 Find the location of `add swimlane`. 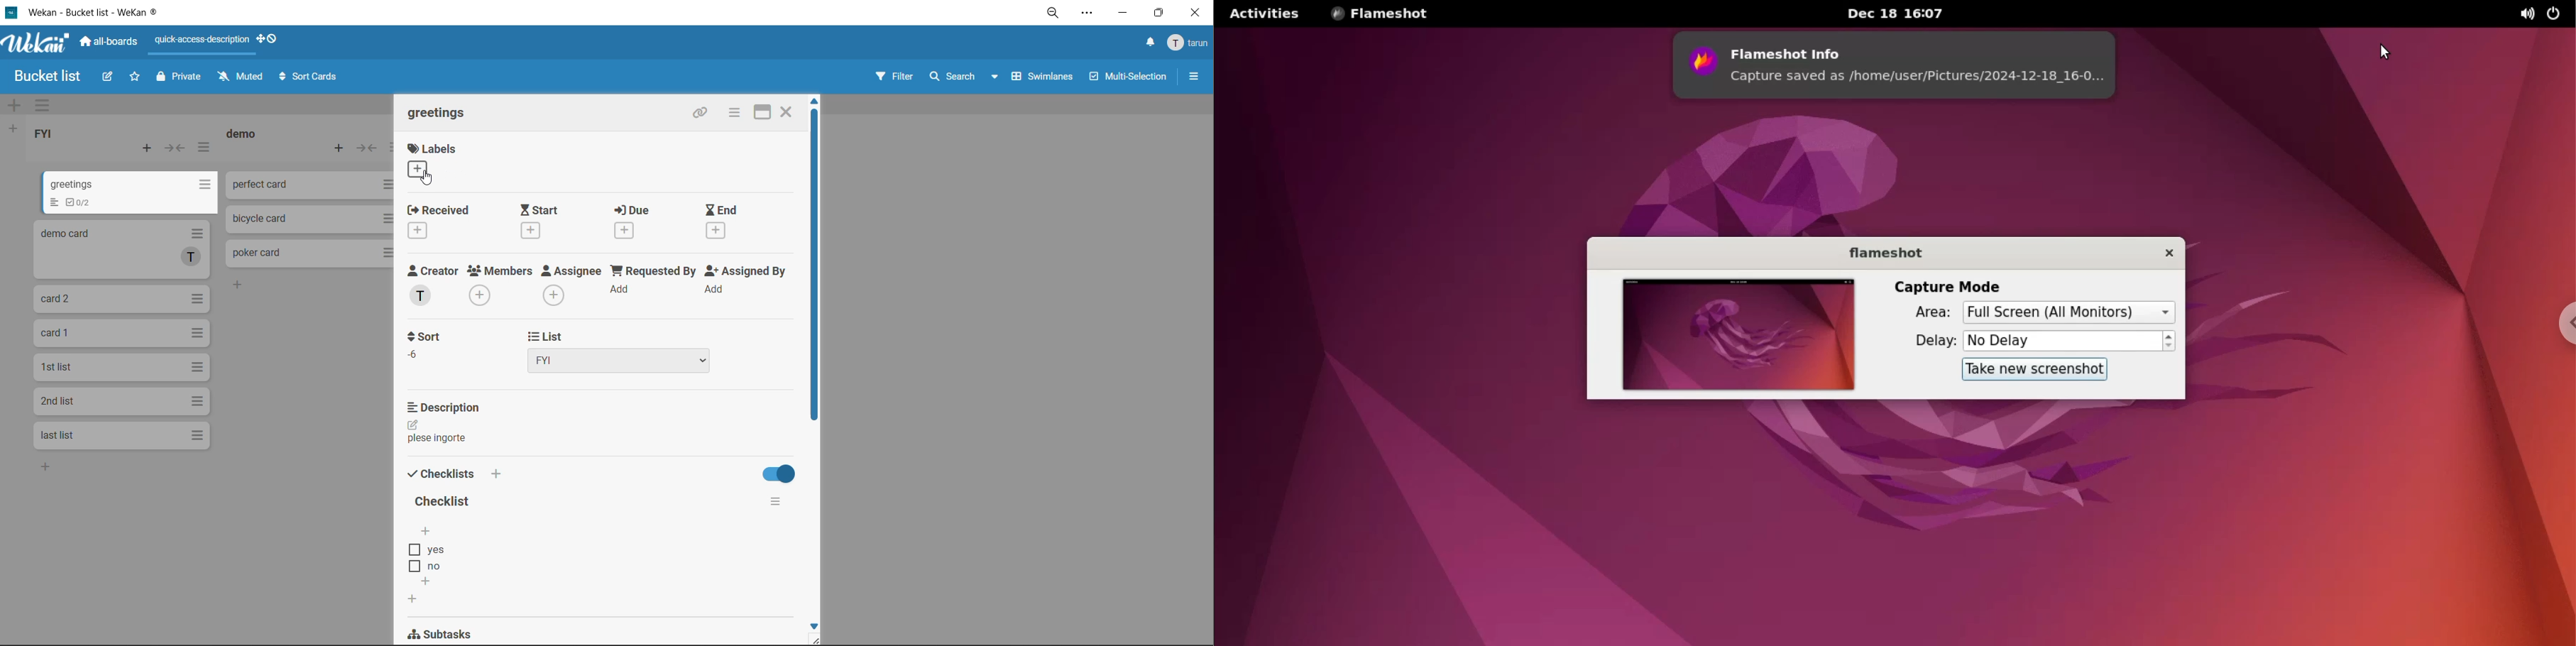

add swimlane is located at coordinates (16, 106).